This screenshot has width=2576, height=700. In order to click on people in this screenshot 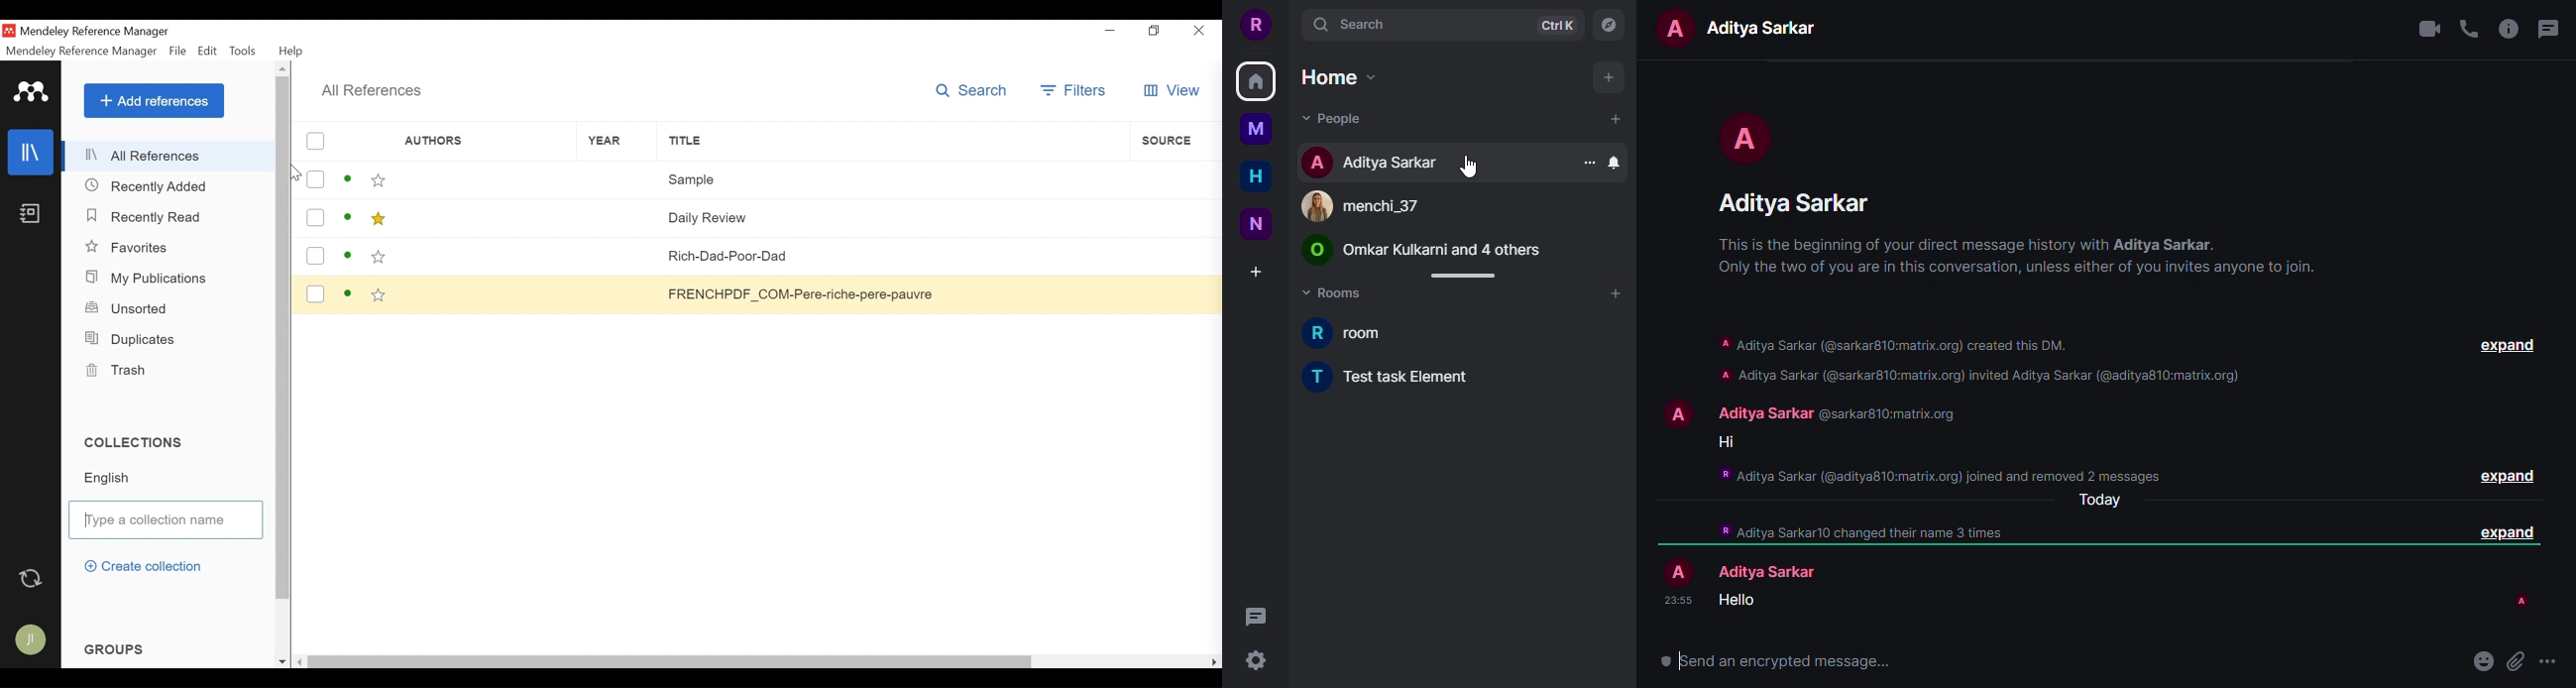, I will do `click(1334, 119)`.